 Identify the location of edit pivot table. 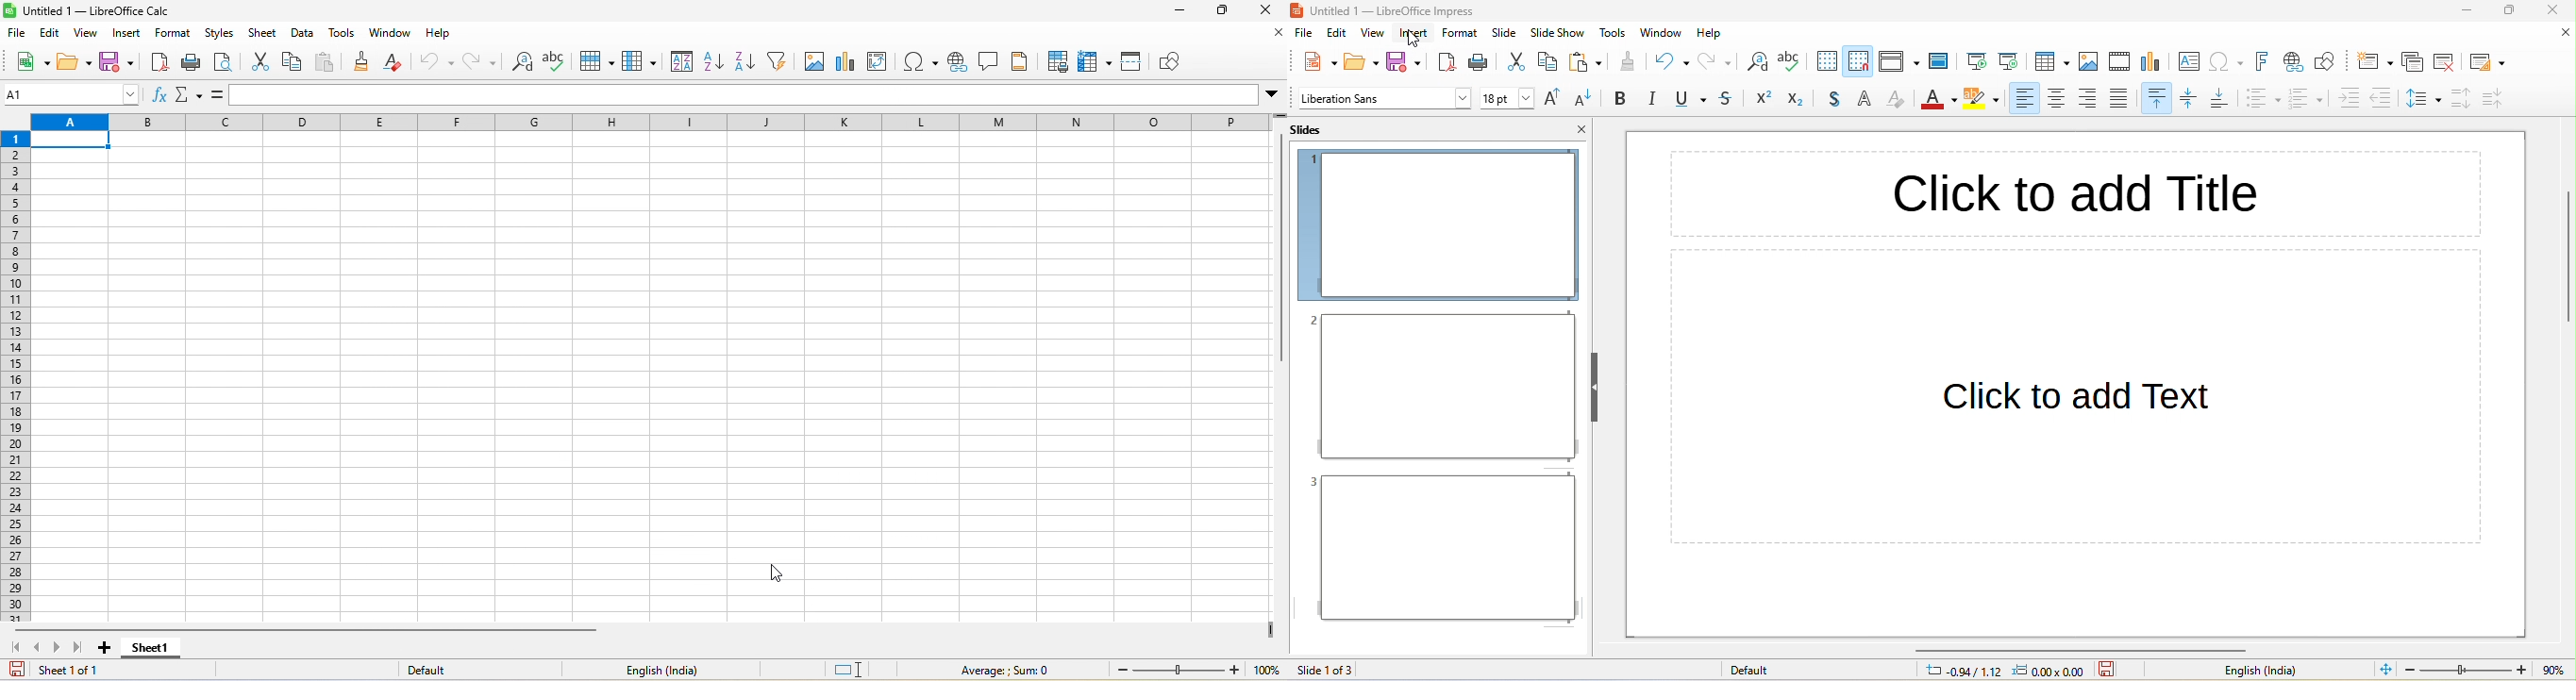
(884, 63).